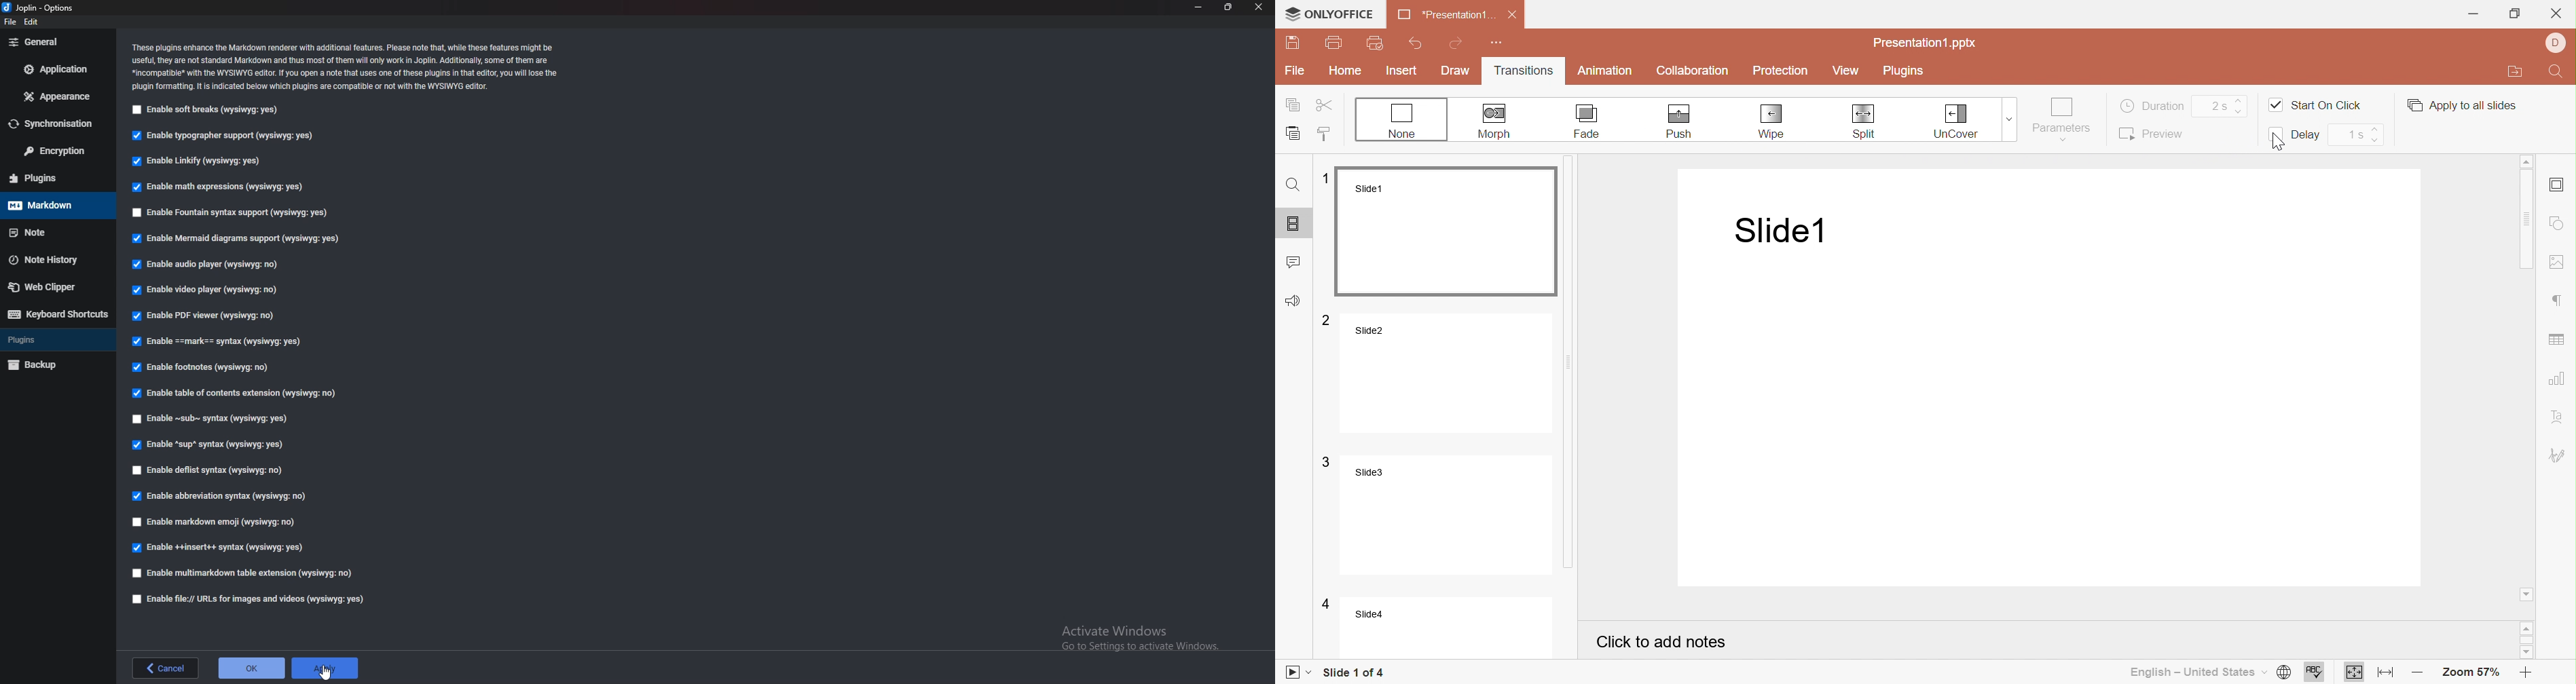  Describe the element at coordinates (52, 260) in the screenshot. I see `note history` at that location.